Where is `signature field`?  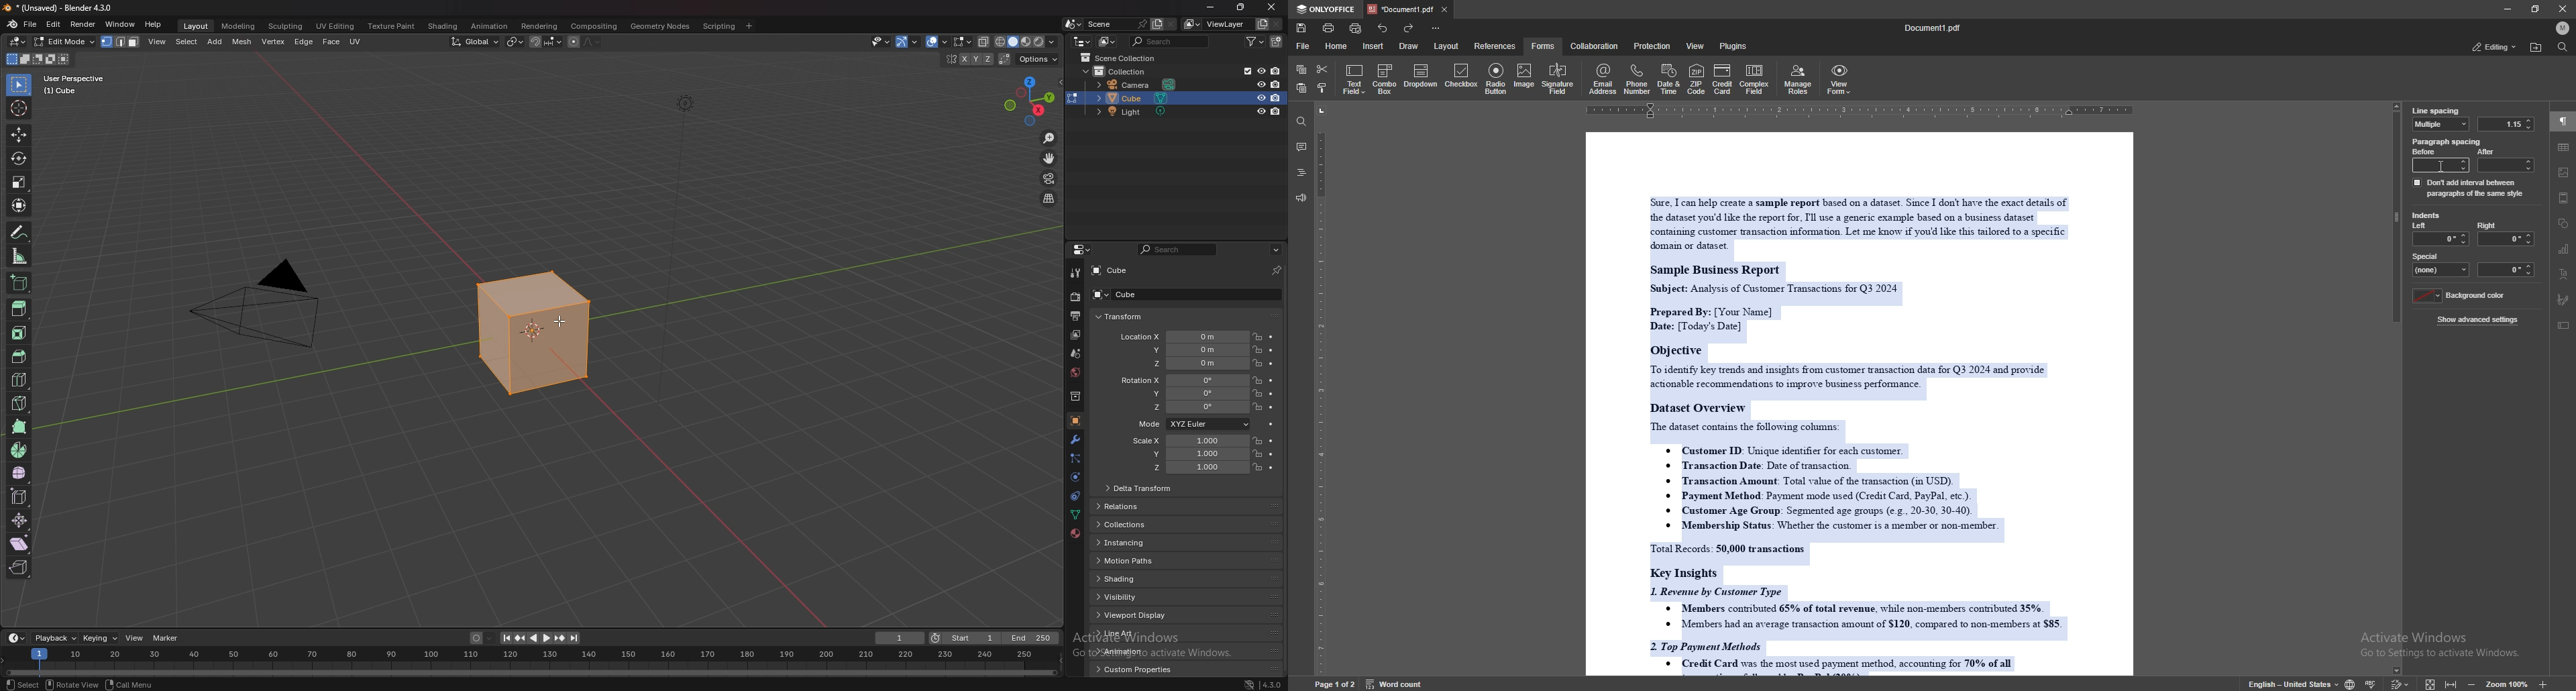
signature field is located at coordinates (2564, 300).